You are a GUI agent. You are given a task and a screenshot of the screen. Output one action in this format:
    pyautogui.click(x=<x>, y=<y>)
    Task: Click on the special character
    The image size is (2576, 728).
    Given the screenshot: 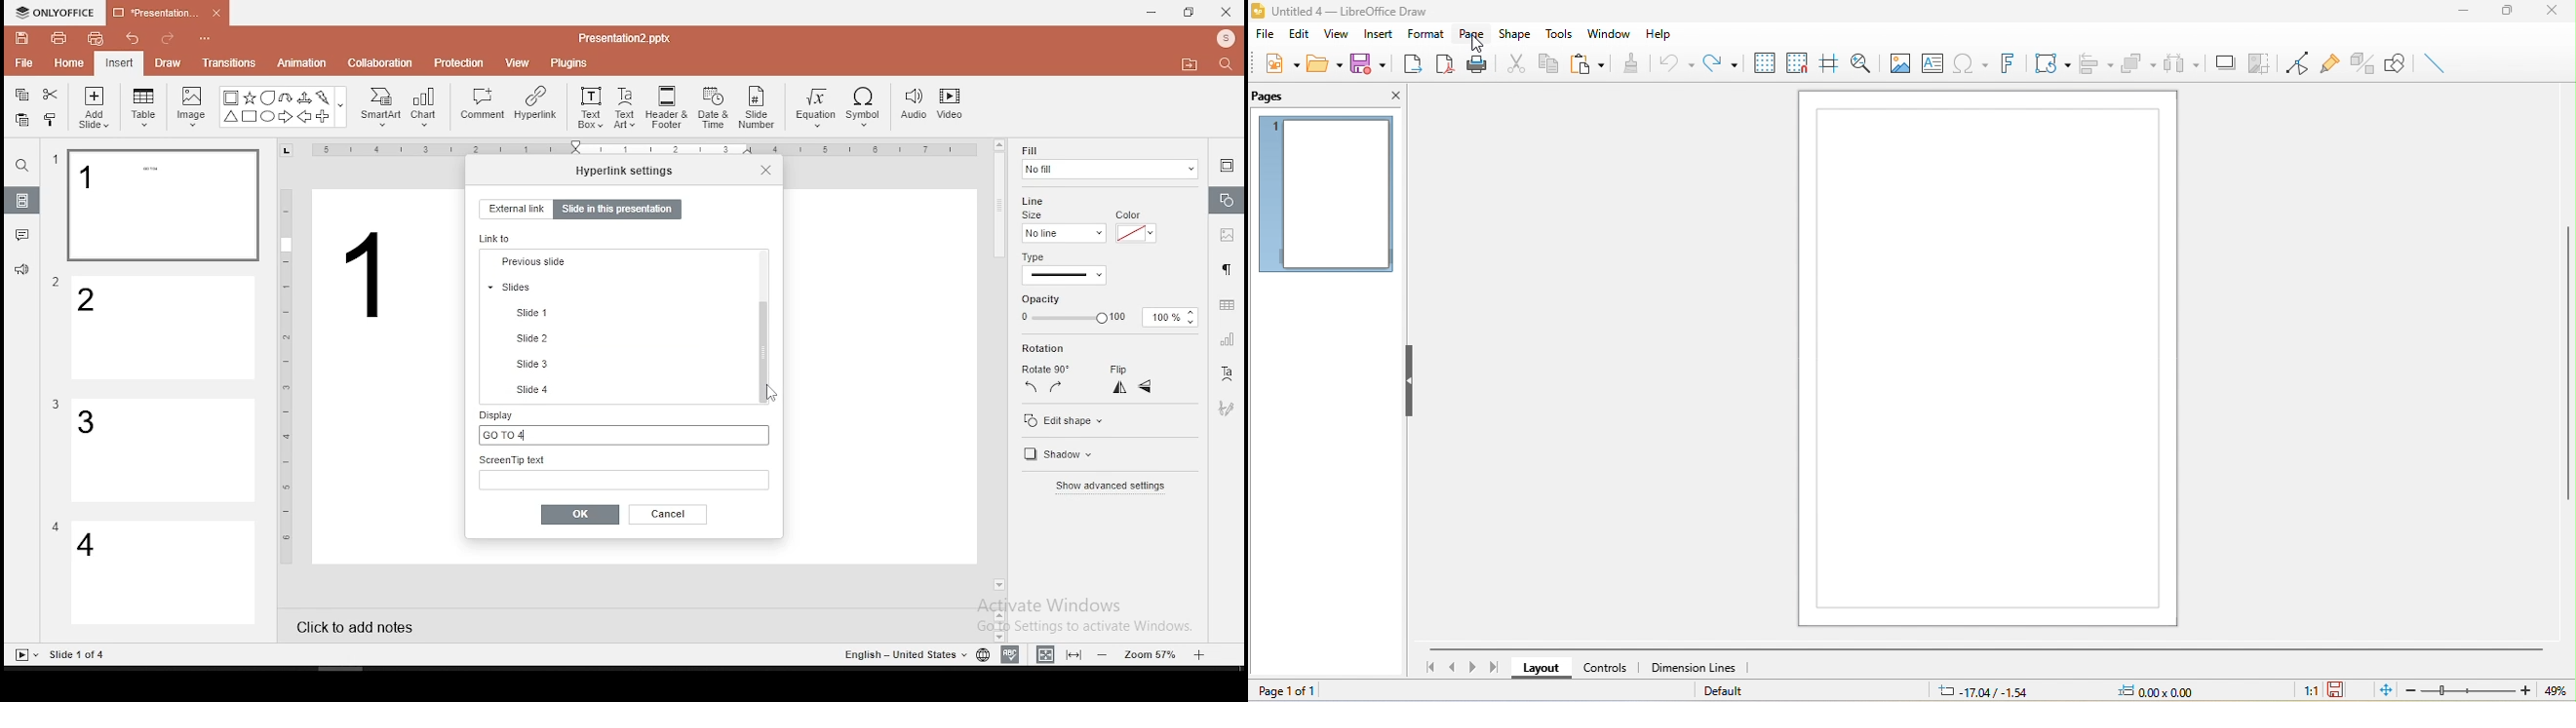 What is the action you would take?
    pyautogui.click(x=1973, y=66)
    